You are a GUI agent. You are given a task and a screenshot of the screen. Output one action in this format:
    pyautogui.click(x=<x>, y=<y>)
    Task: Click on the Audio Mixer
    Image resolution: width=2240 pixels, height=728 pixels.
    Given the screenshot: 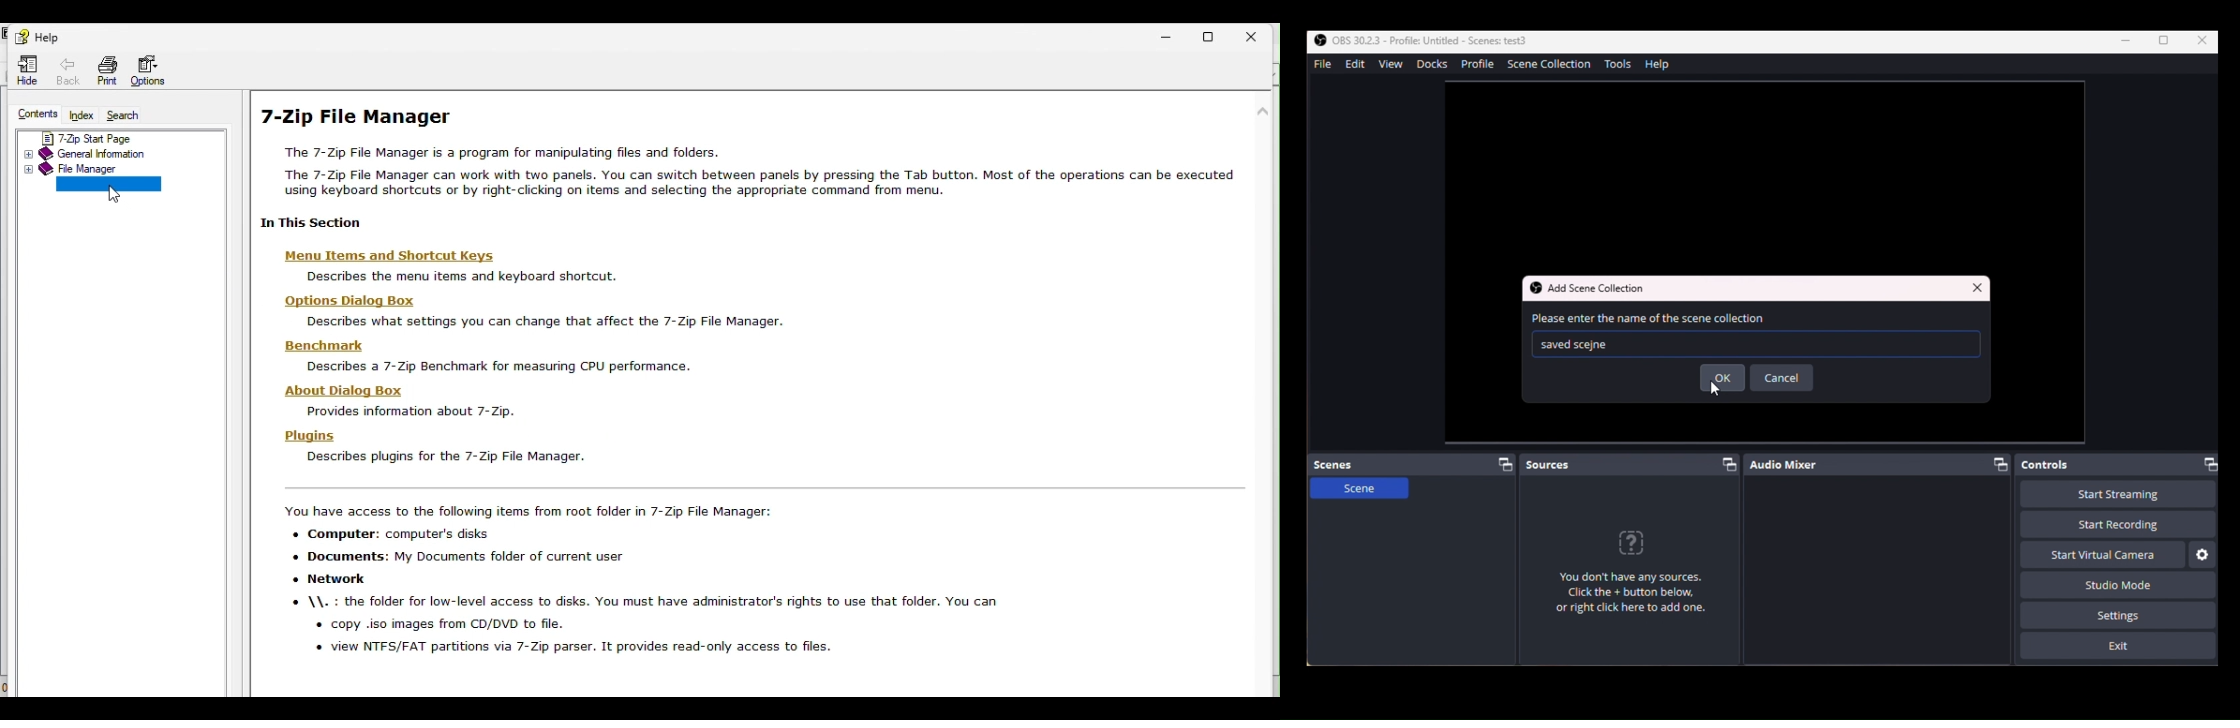 What is the action you would take?
    pyautogui.click(x=1882, y=465)
    